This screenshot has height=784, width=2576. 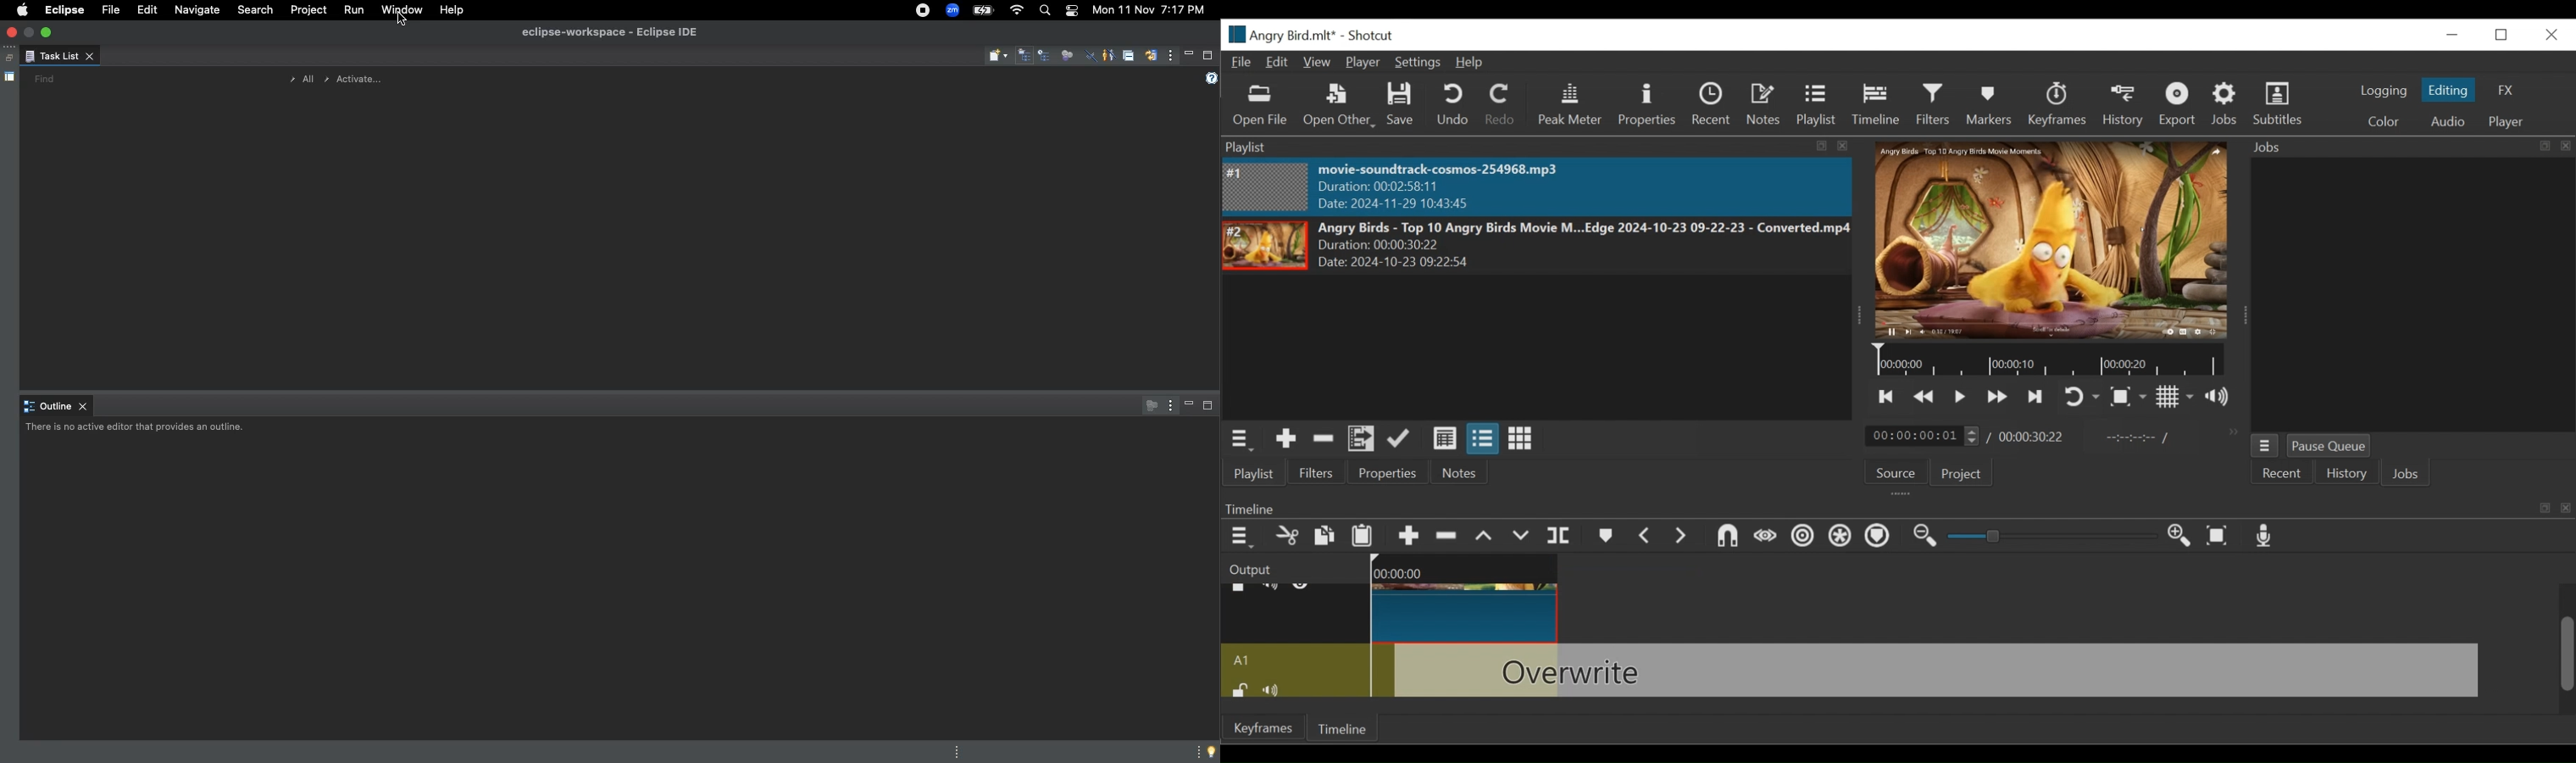 I want to click on Close, so click(x=2551, y=32).